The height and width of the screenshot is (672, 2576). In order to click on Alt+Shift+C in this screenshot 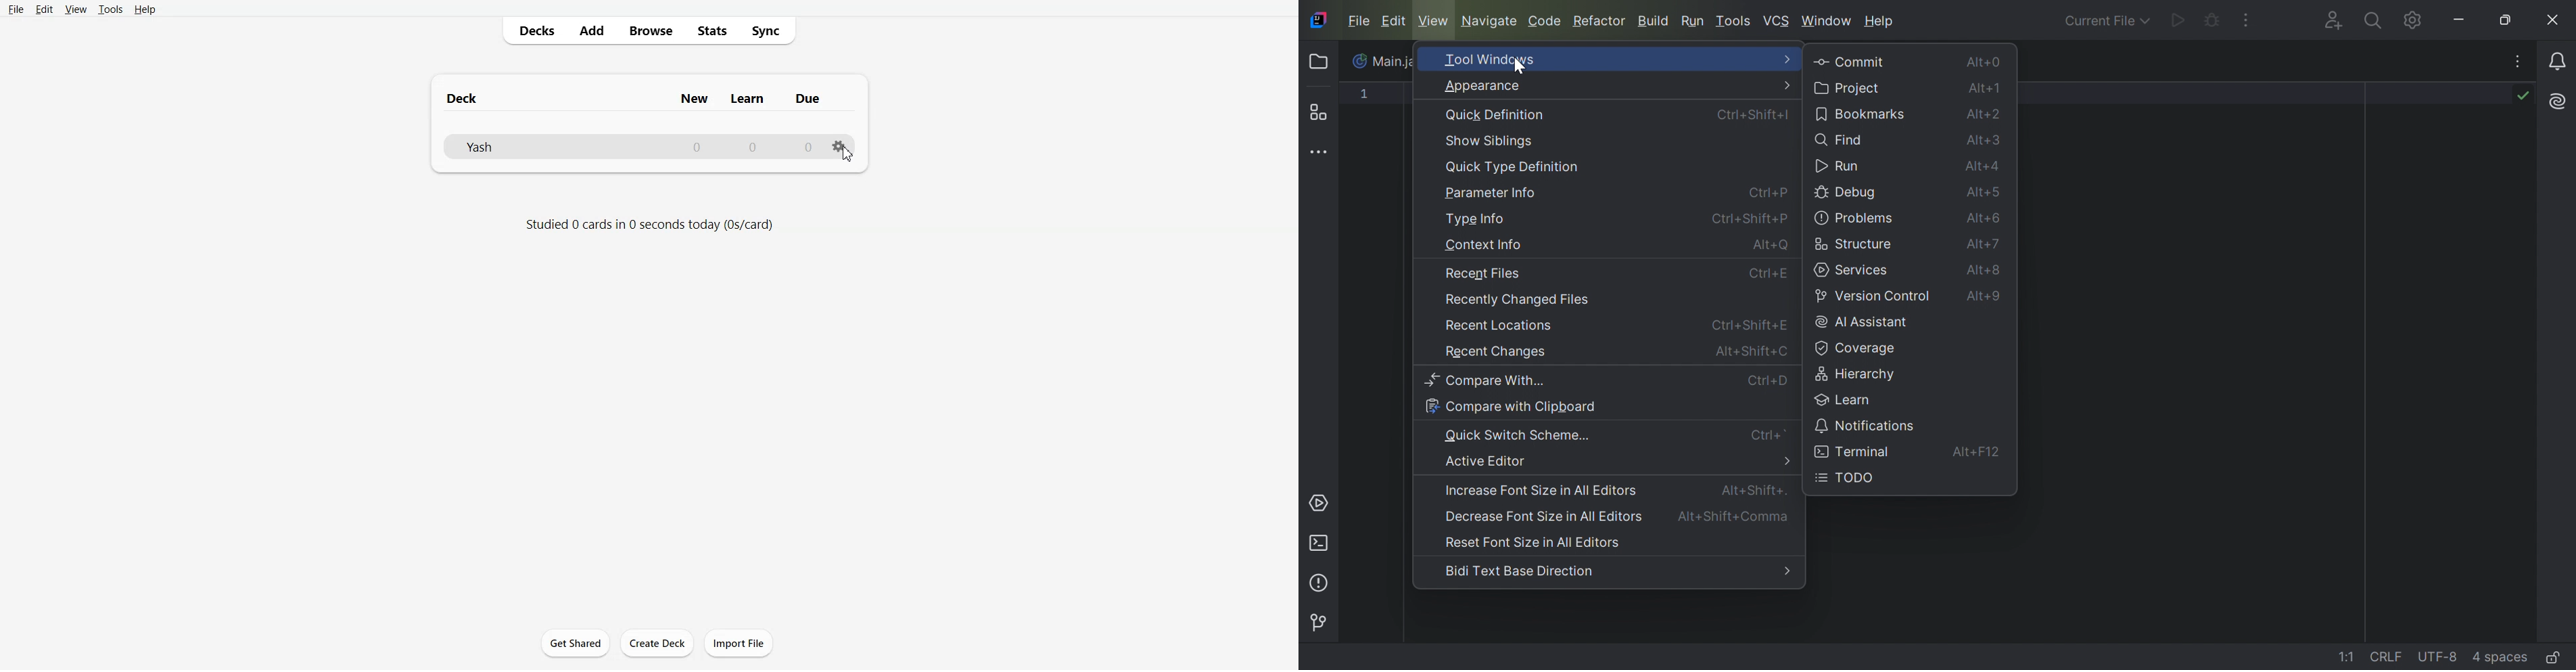, I will do `click(1752, 350)`.